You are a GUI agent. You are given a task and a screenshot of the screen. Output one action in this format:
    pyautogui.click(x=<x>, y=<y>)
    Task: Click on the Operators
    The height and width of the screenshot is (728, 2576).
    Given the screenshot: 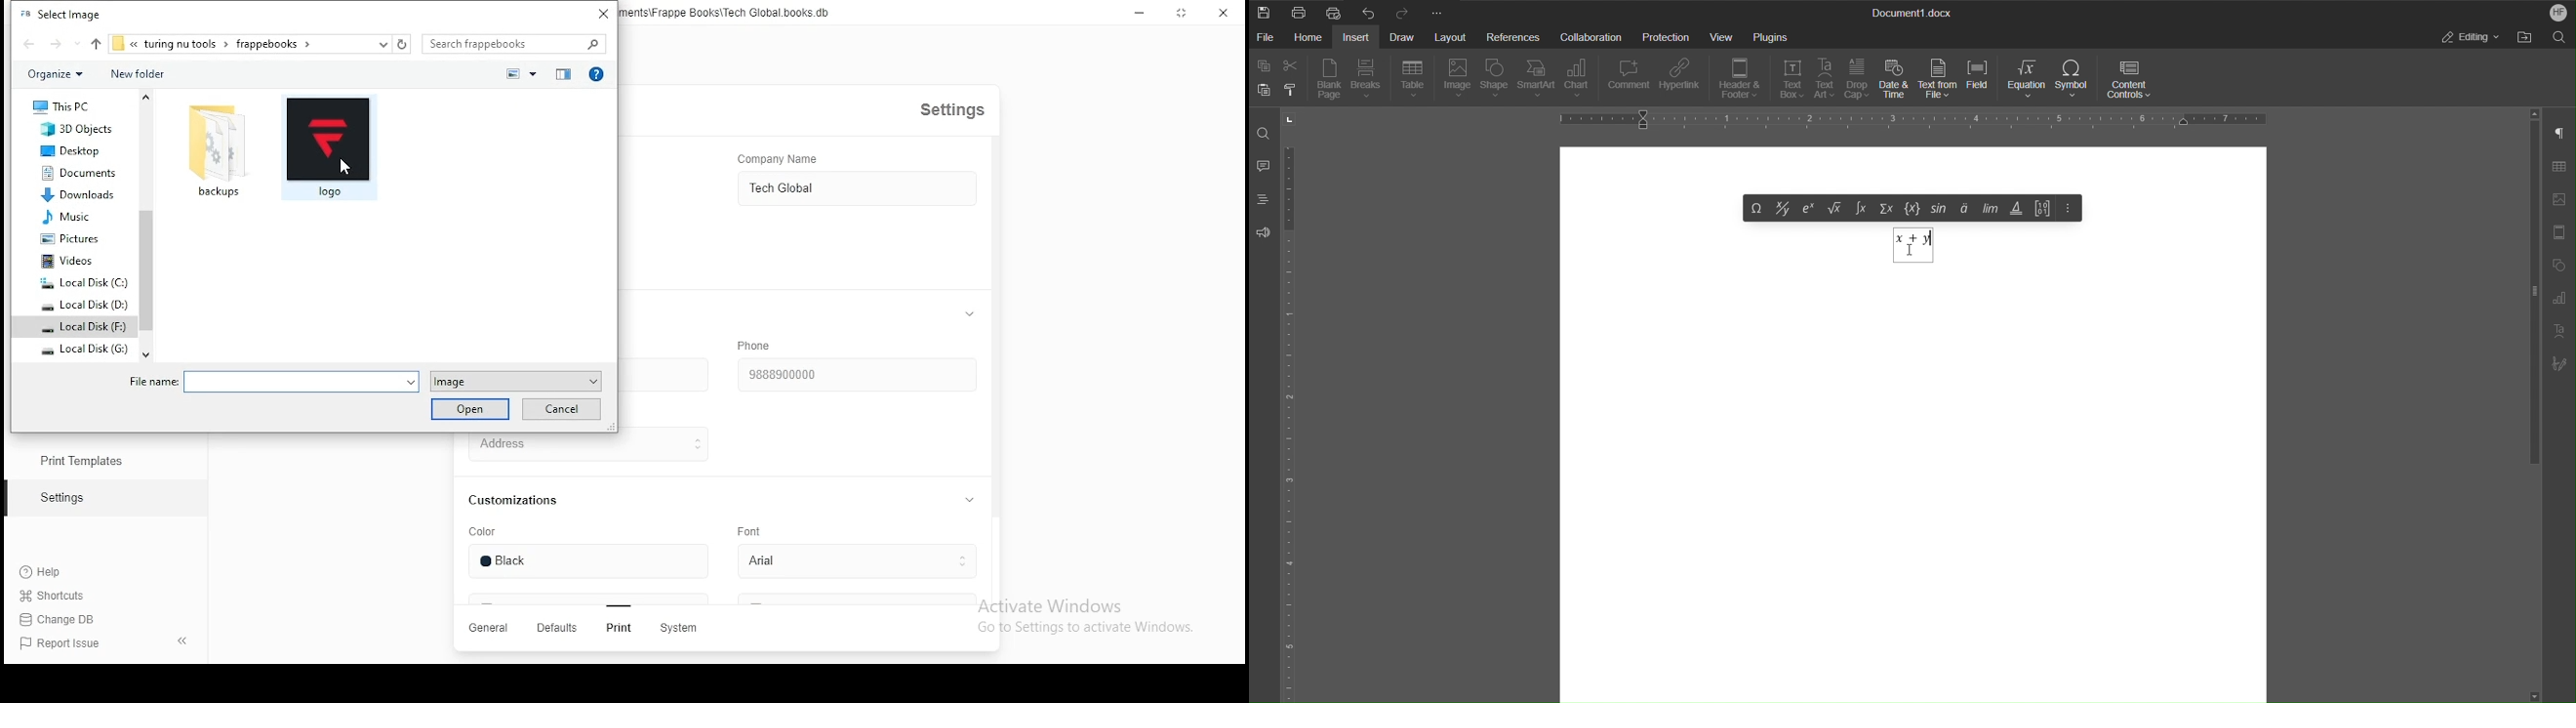 What is the action you would take?
    pyautogui.click(x=2017, y=208)
    